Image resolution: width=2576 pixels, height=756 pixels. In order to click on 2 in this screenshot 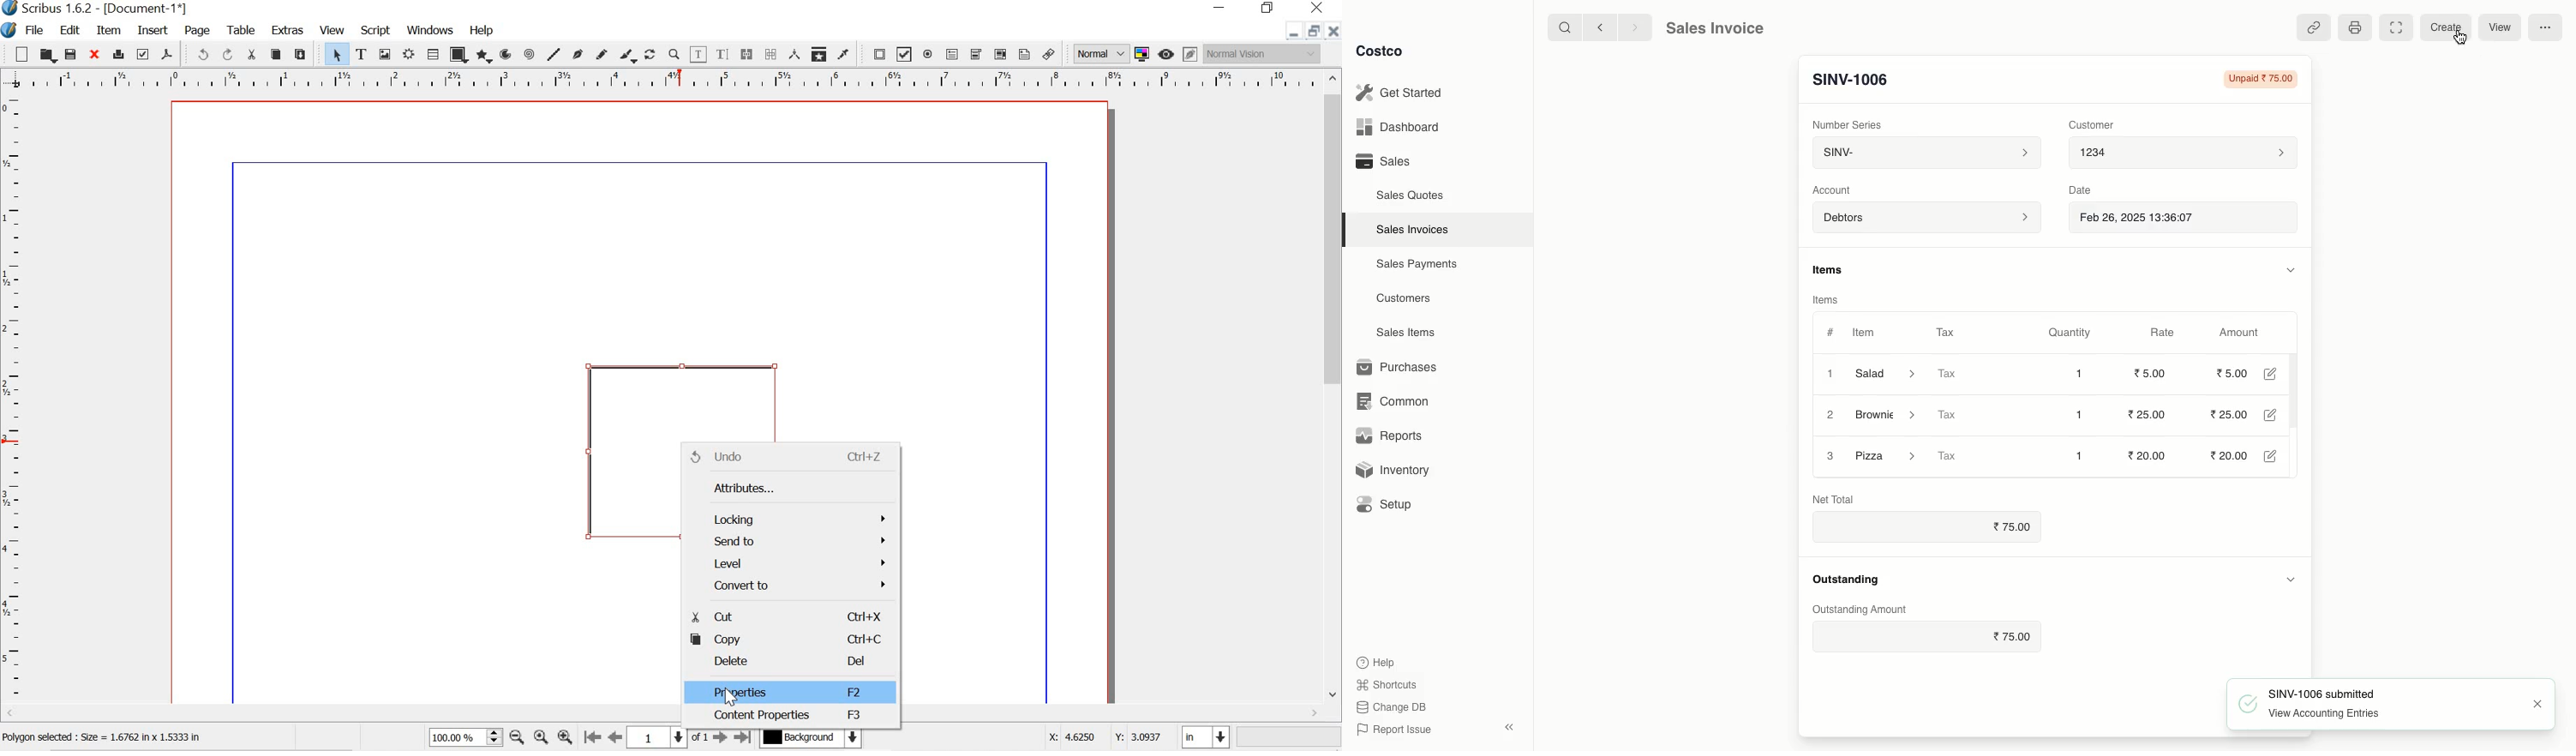, I will do `click(1829, 414)`.